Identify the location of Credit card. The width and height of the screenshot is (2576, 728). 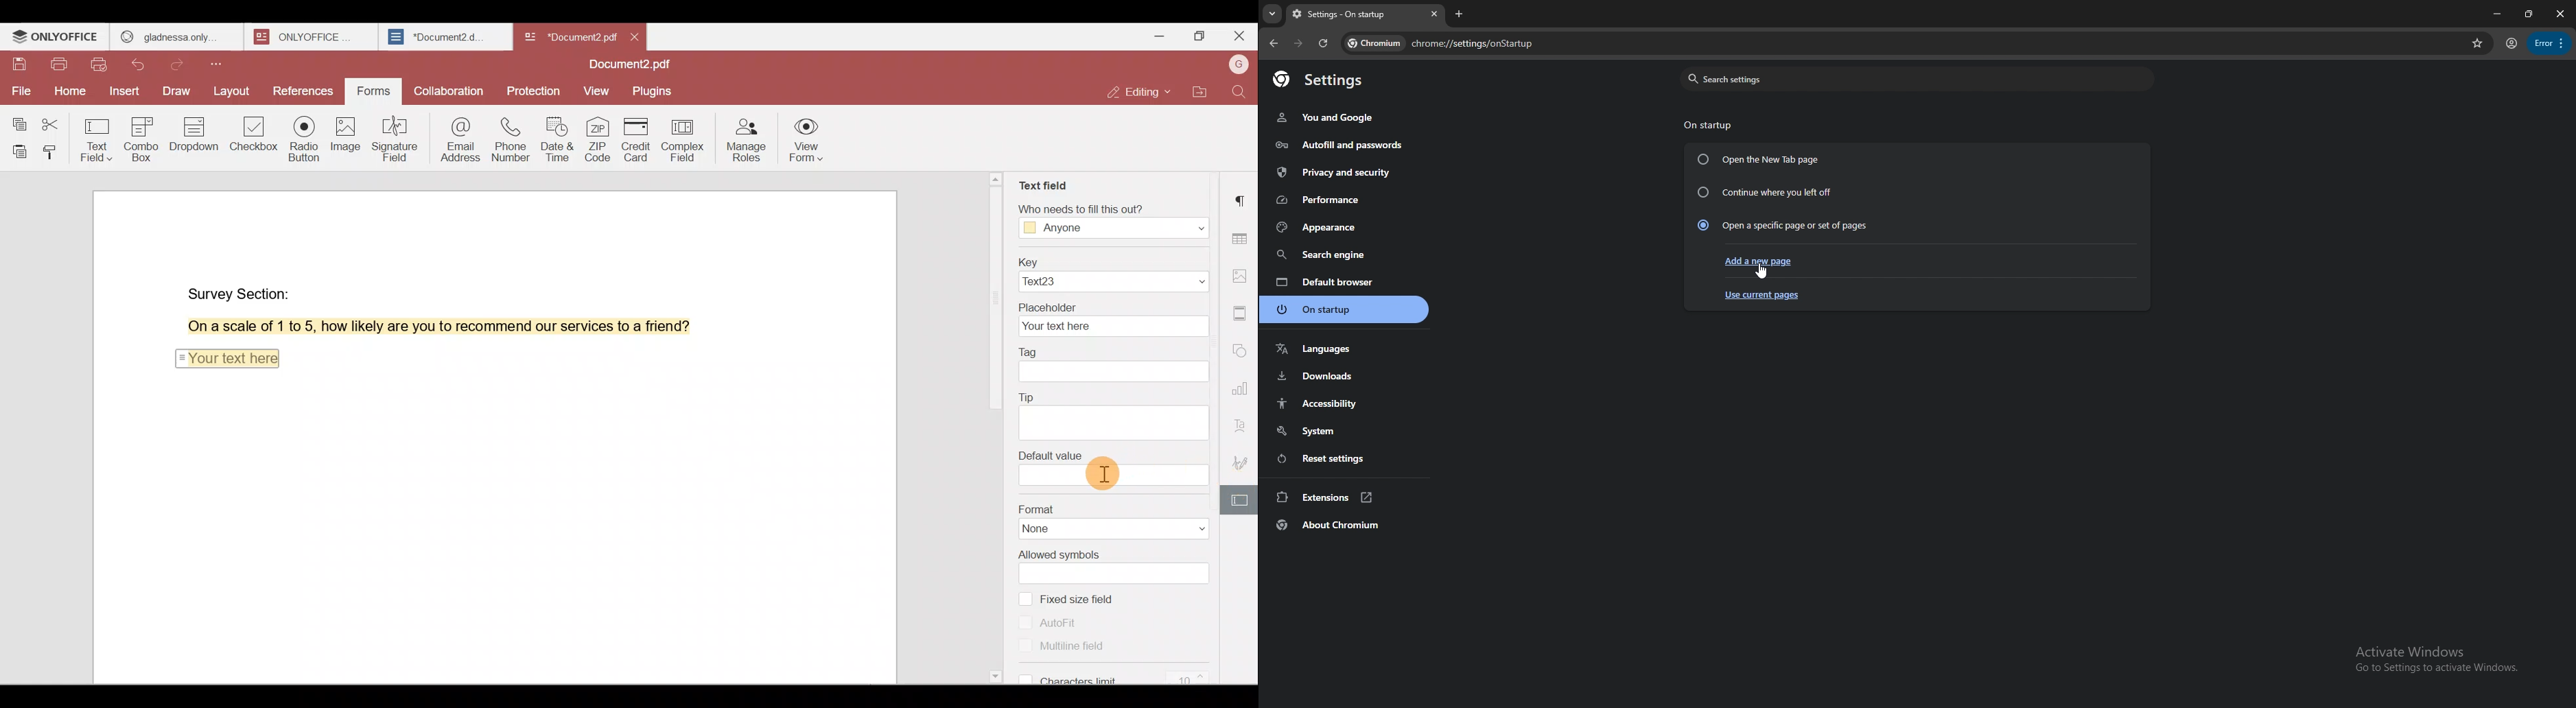
(640, 140).